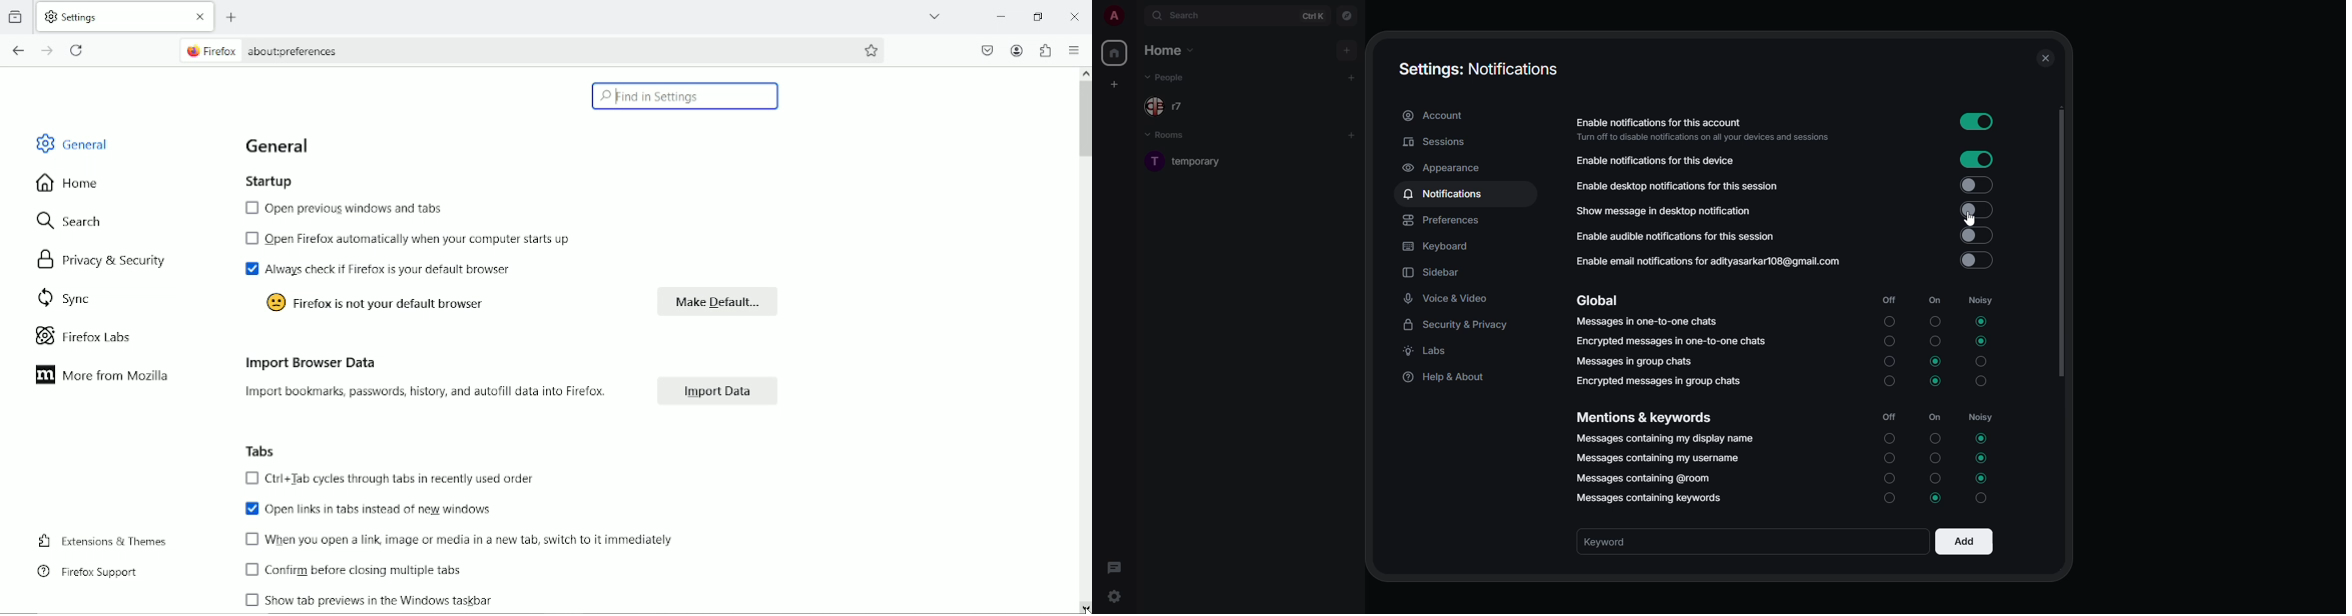 The image size is (2352, 616). I want to click on search, so click(1189, 16).